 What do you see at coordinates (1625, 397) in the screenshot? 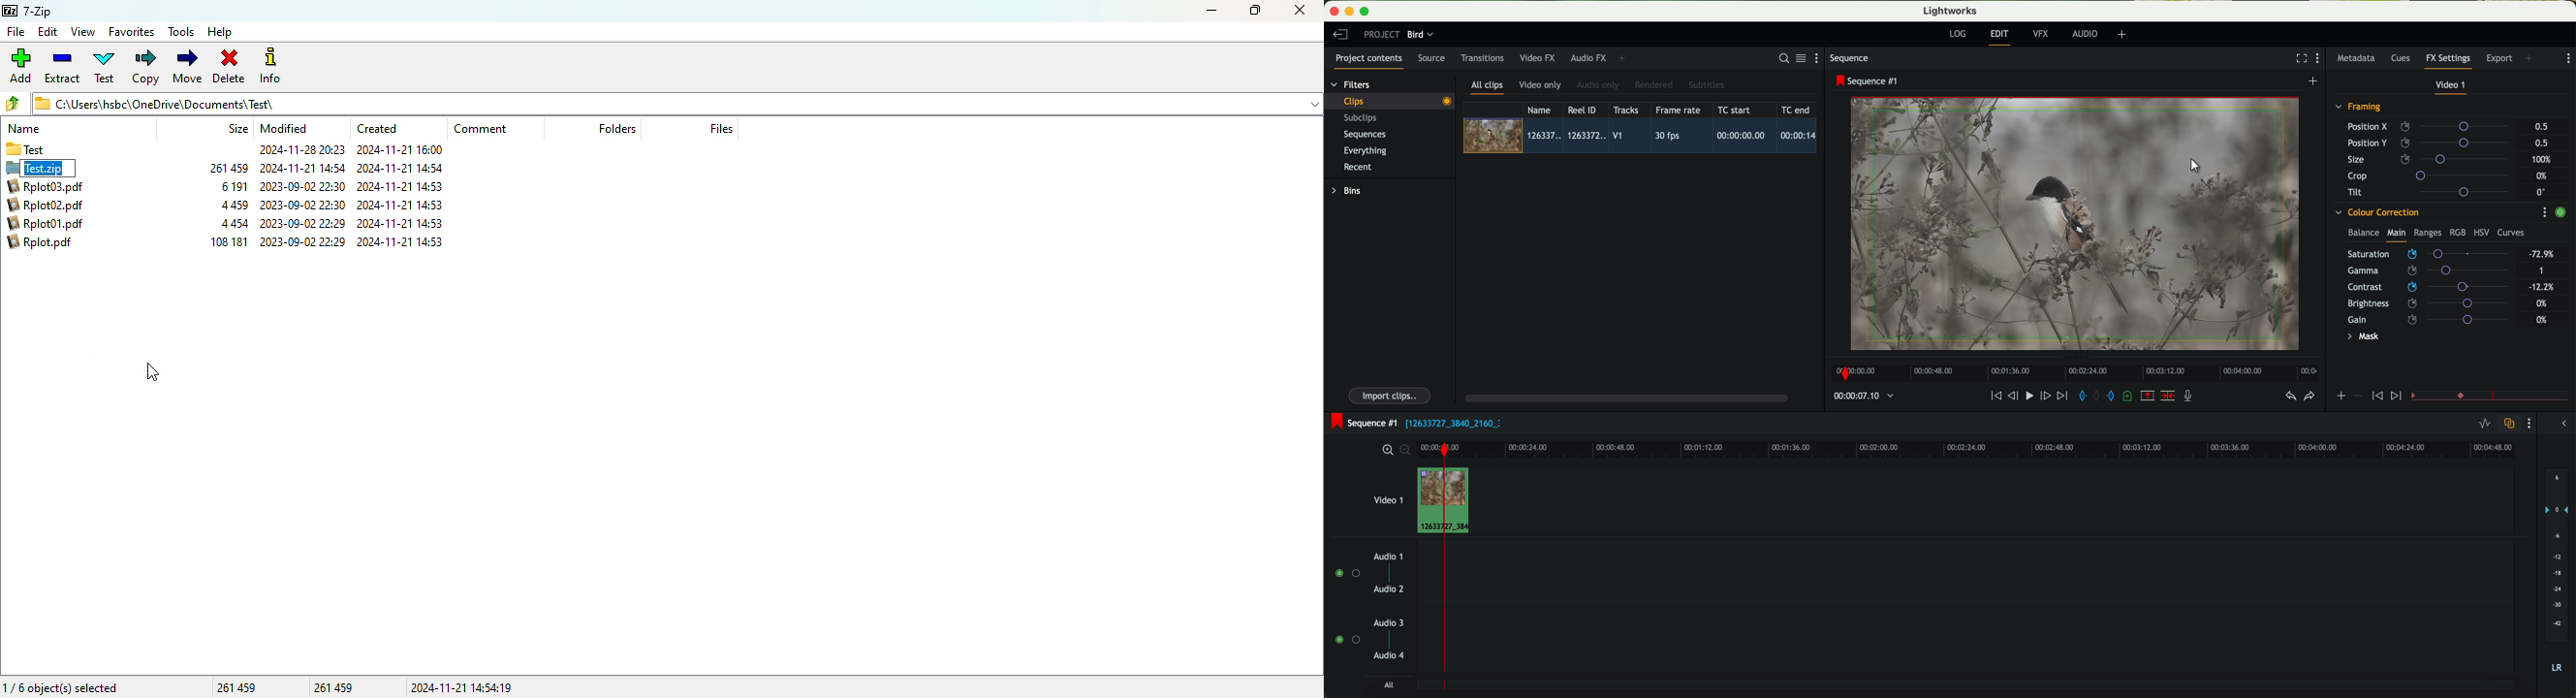
I see `scroll bar` at bounding box center [1625, 397].